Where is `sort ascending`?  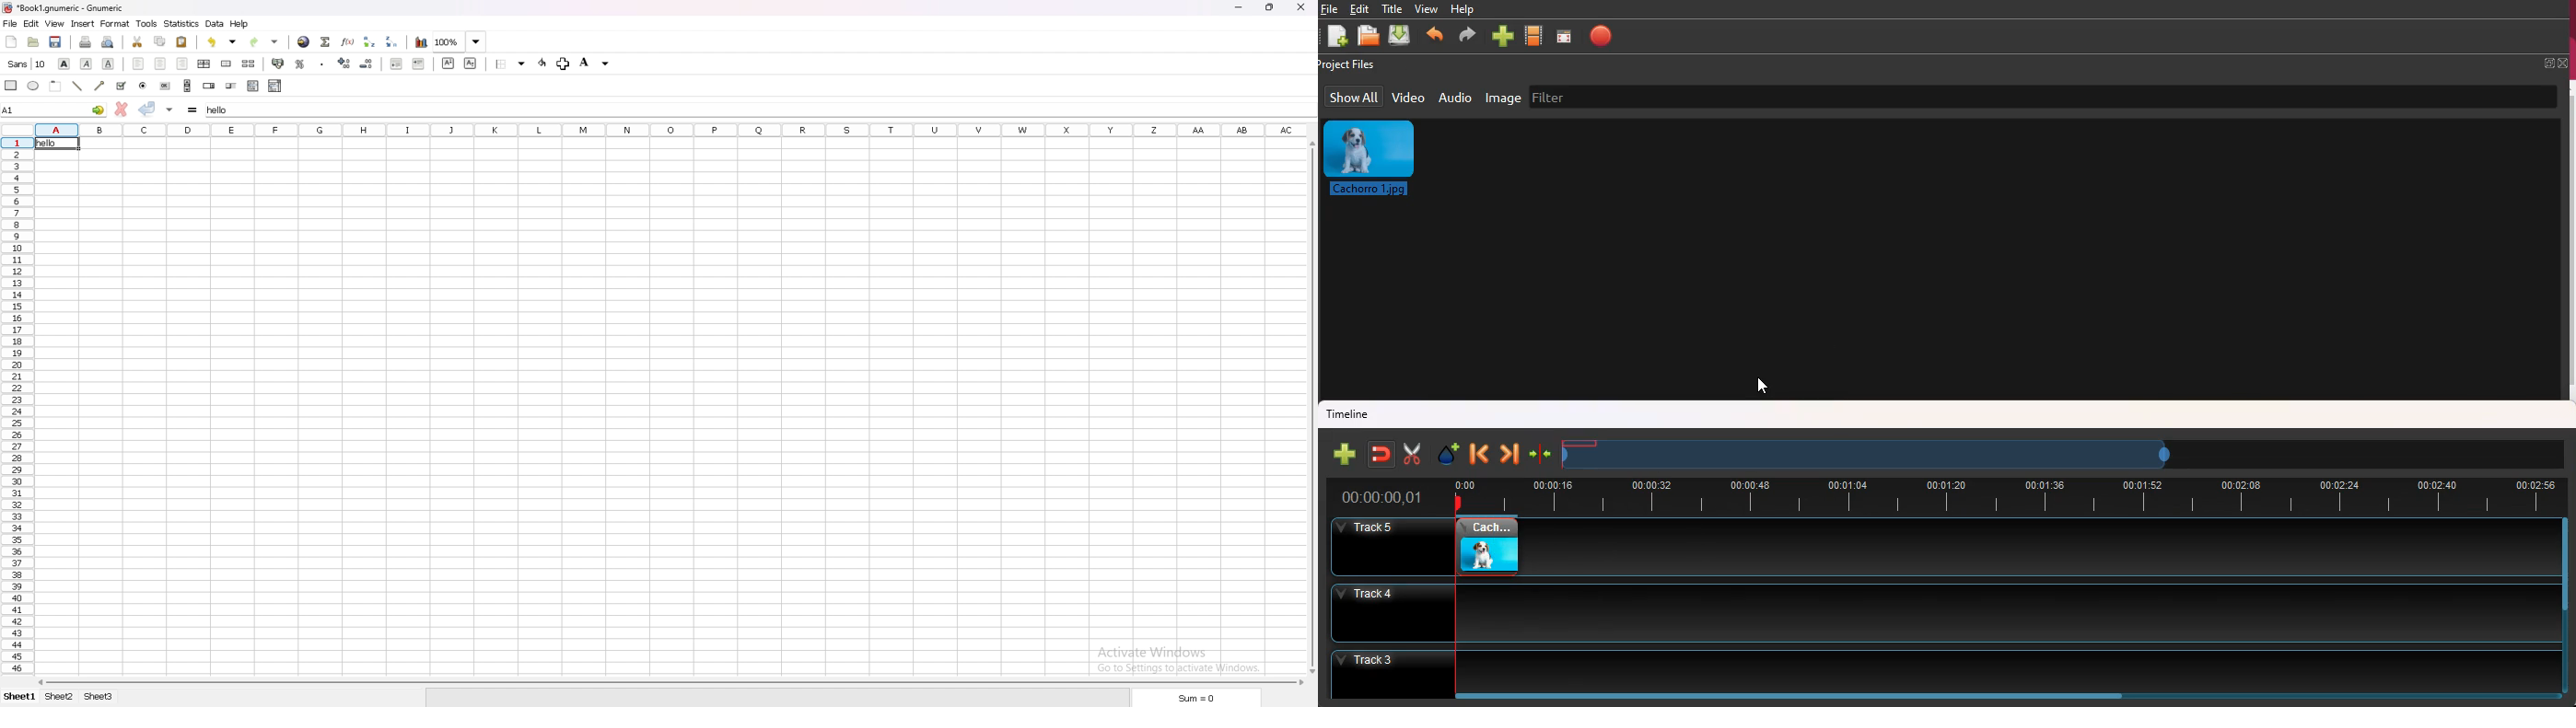 sort ascending is located at coordinates (371, 41).